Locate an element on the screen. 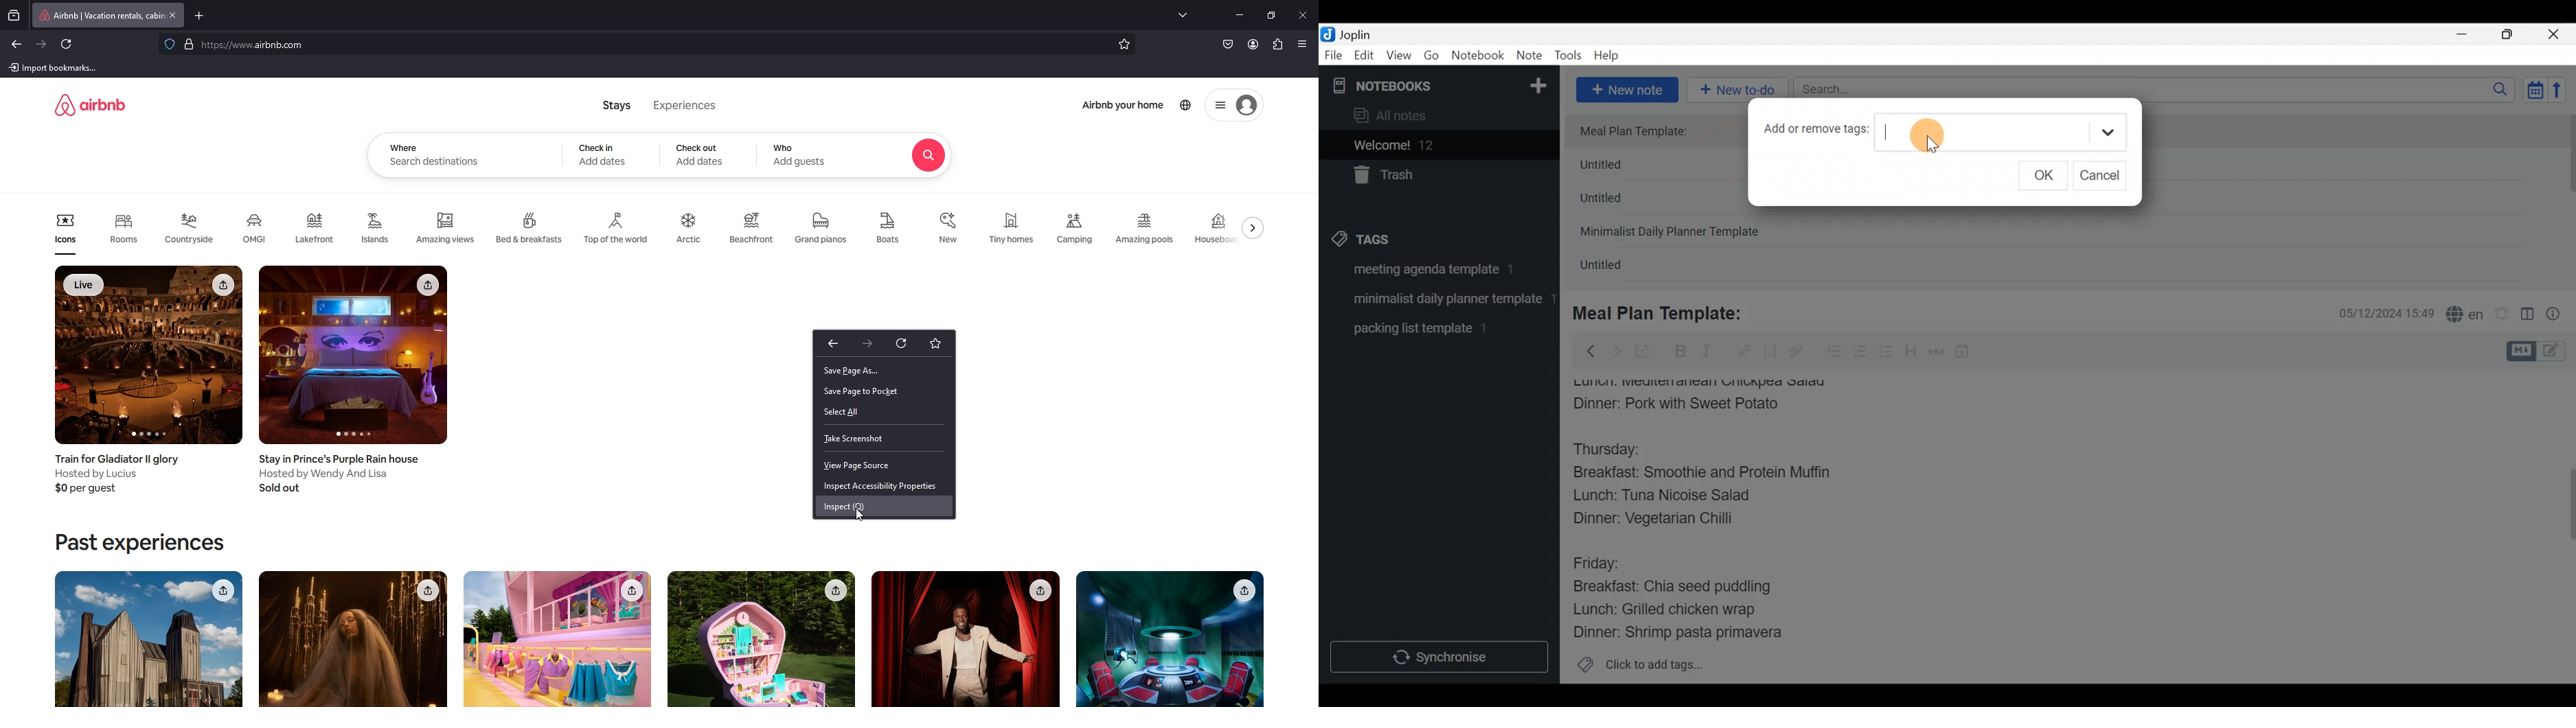 The width and height of the screenshot is (2576, 728). Checkout is located at coordinates (698, 148).